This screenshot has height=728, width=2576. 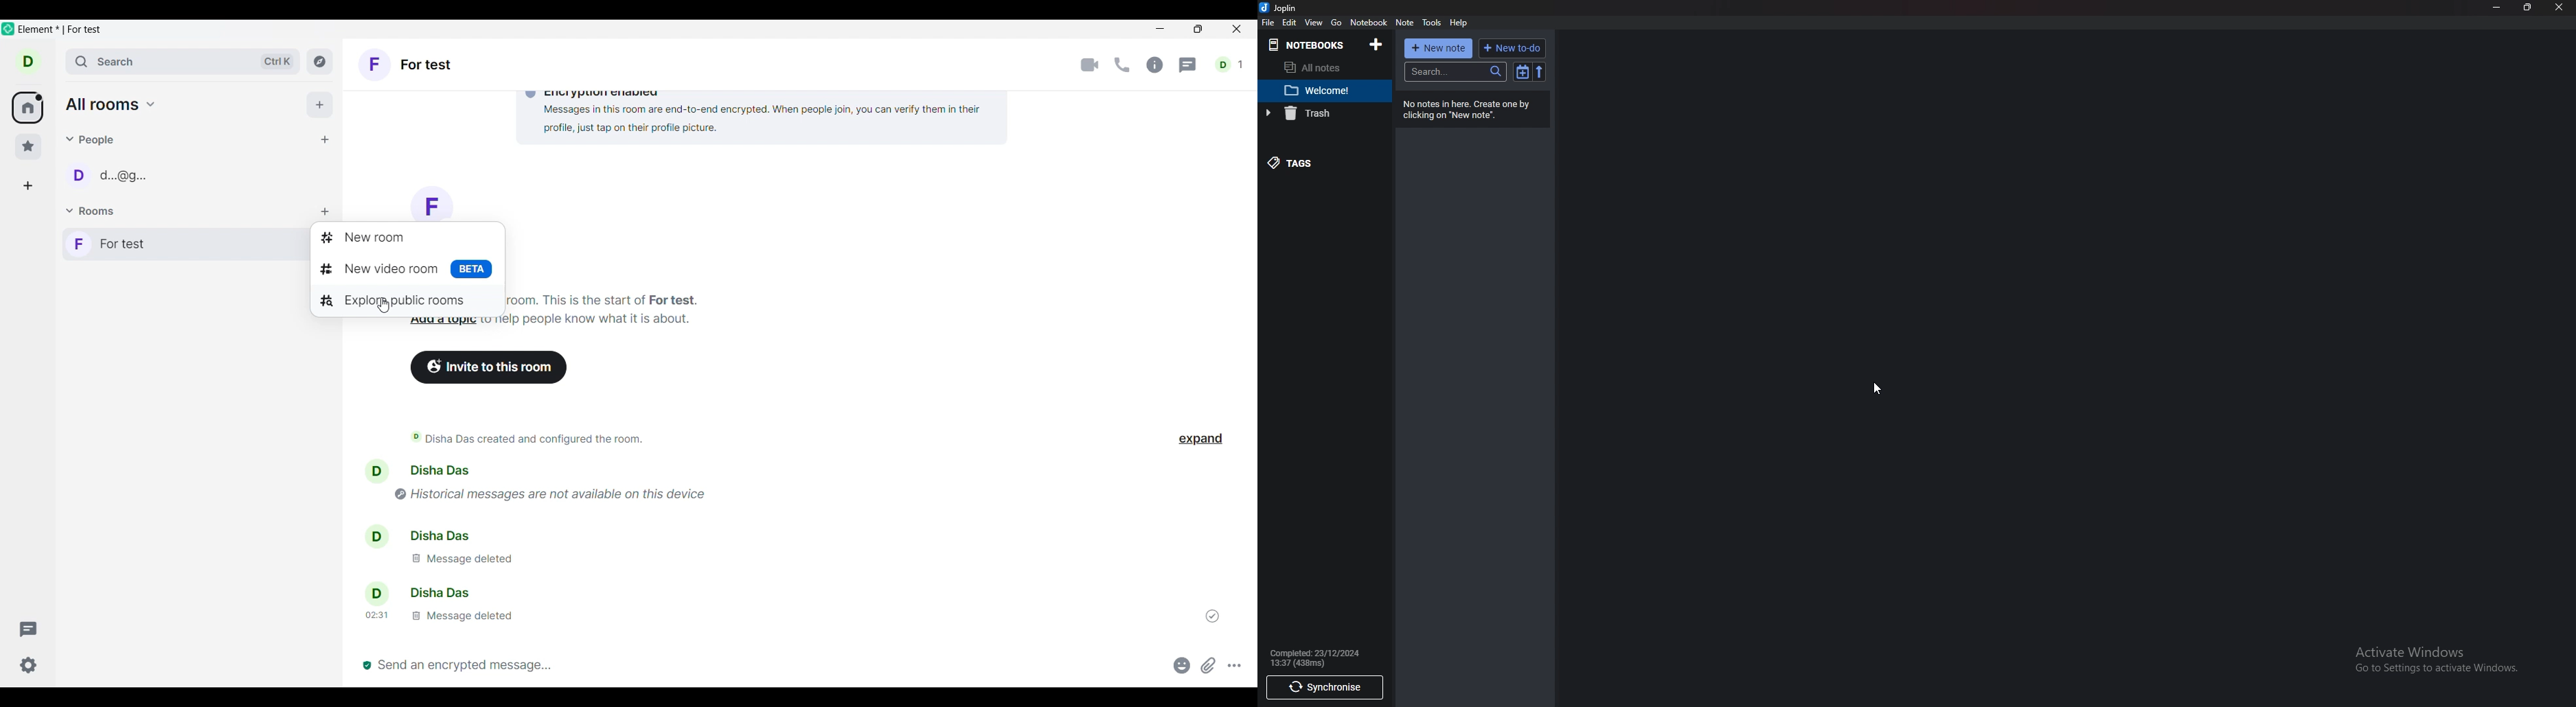 I want to click on Notebooks, so click(x=1306, y=45).